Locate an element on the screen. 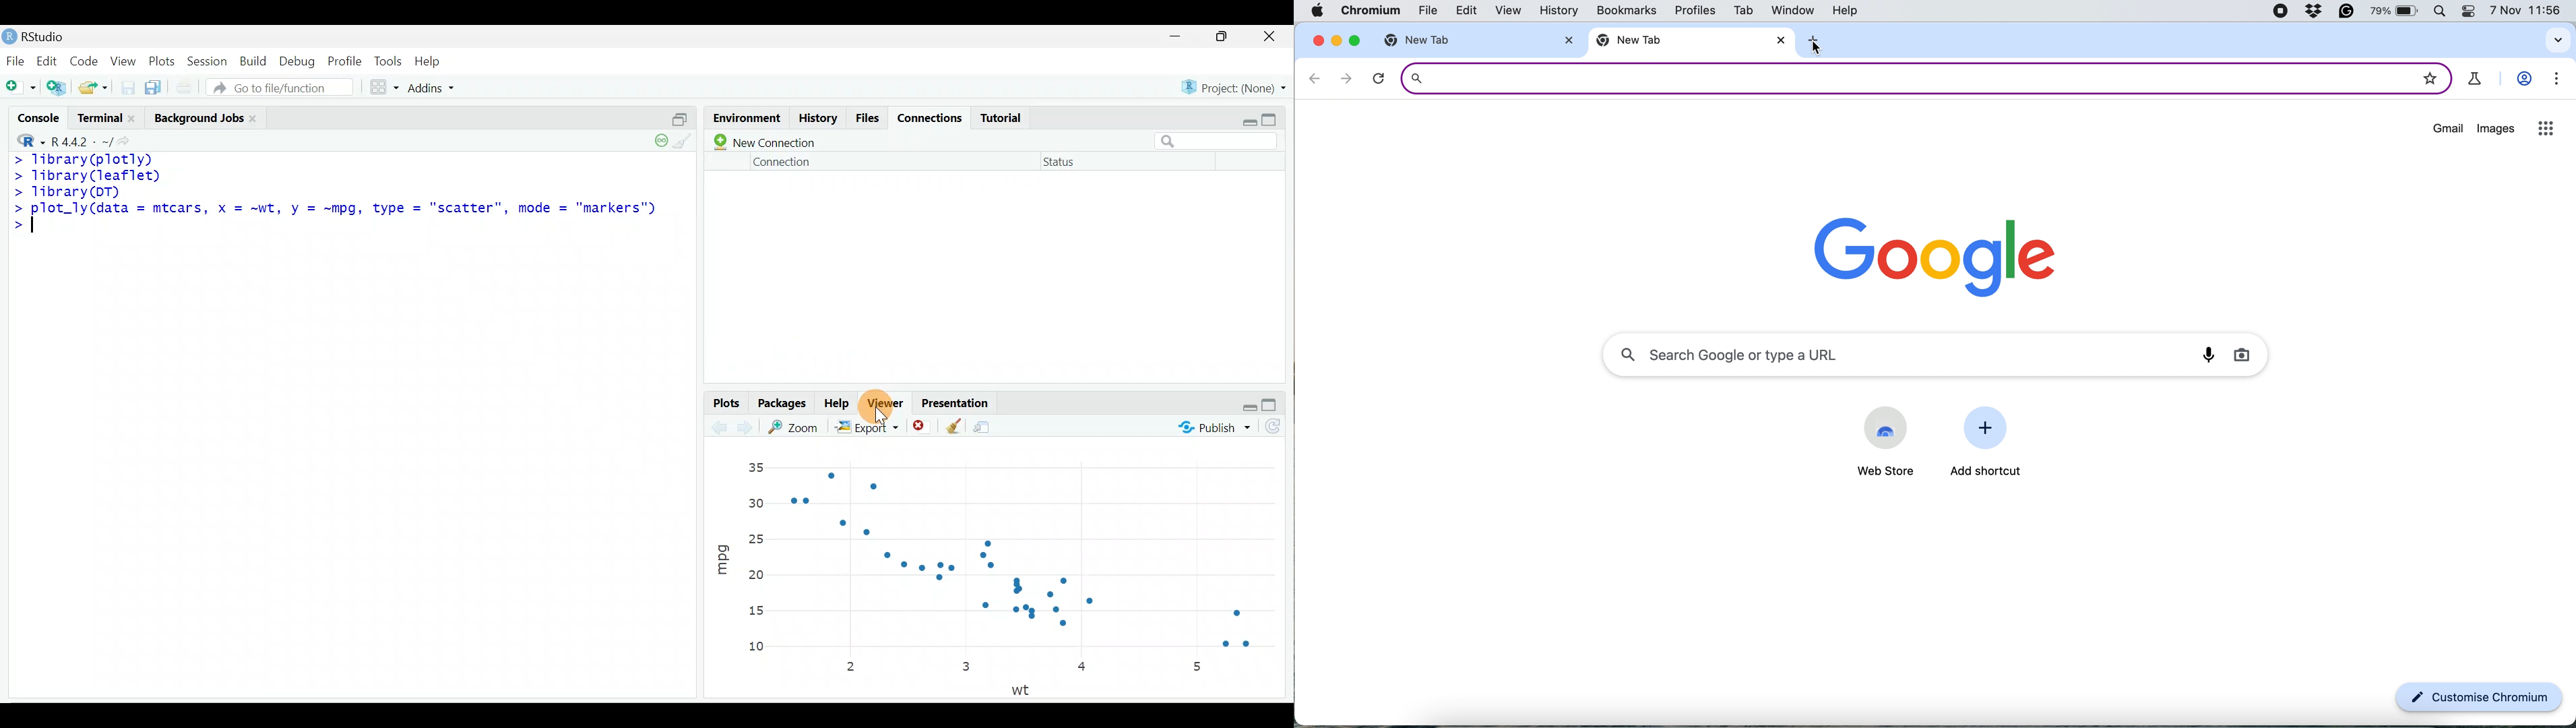  web store is located at coordinates (1880, 472).